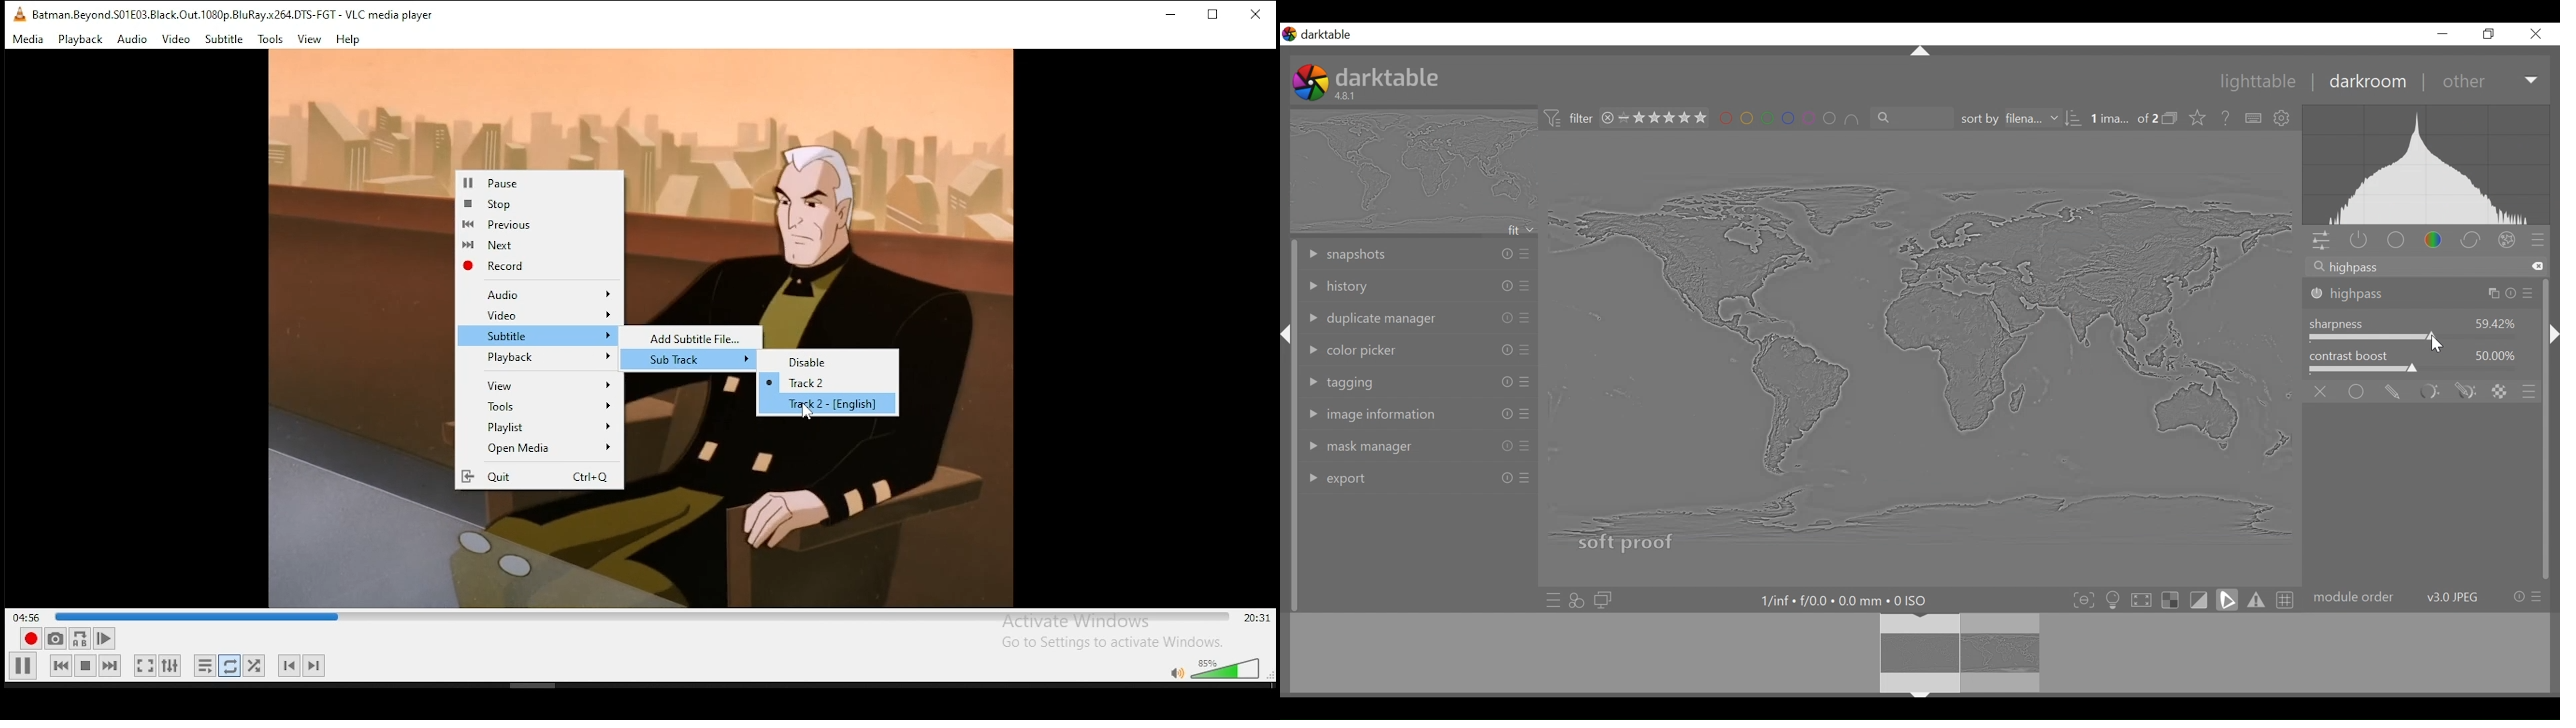 The image size is (2576, 728). What do you see at coordinates (1605, 600) in the screenshot?
I see `display a second darkroom image window` at bounding box center [1605, 600].